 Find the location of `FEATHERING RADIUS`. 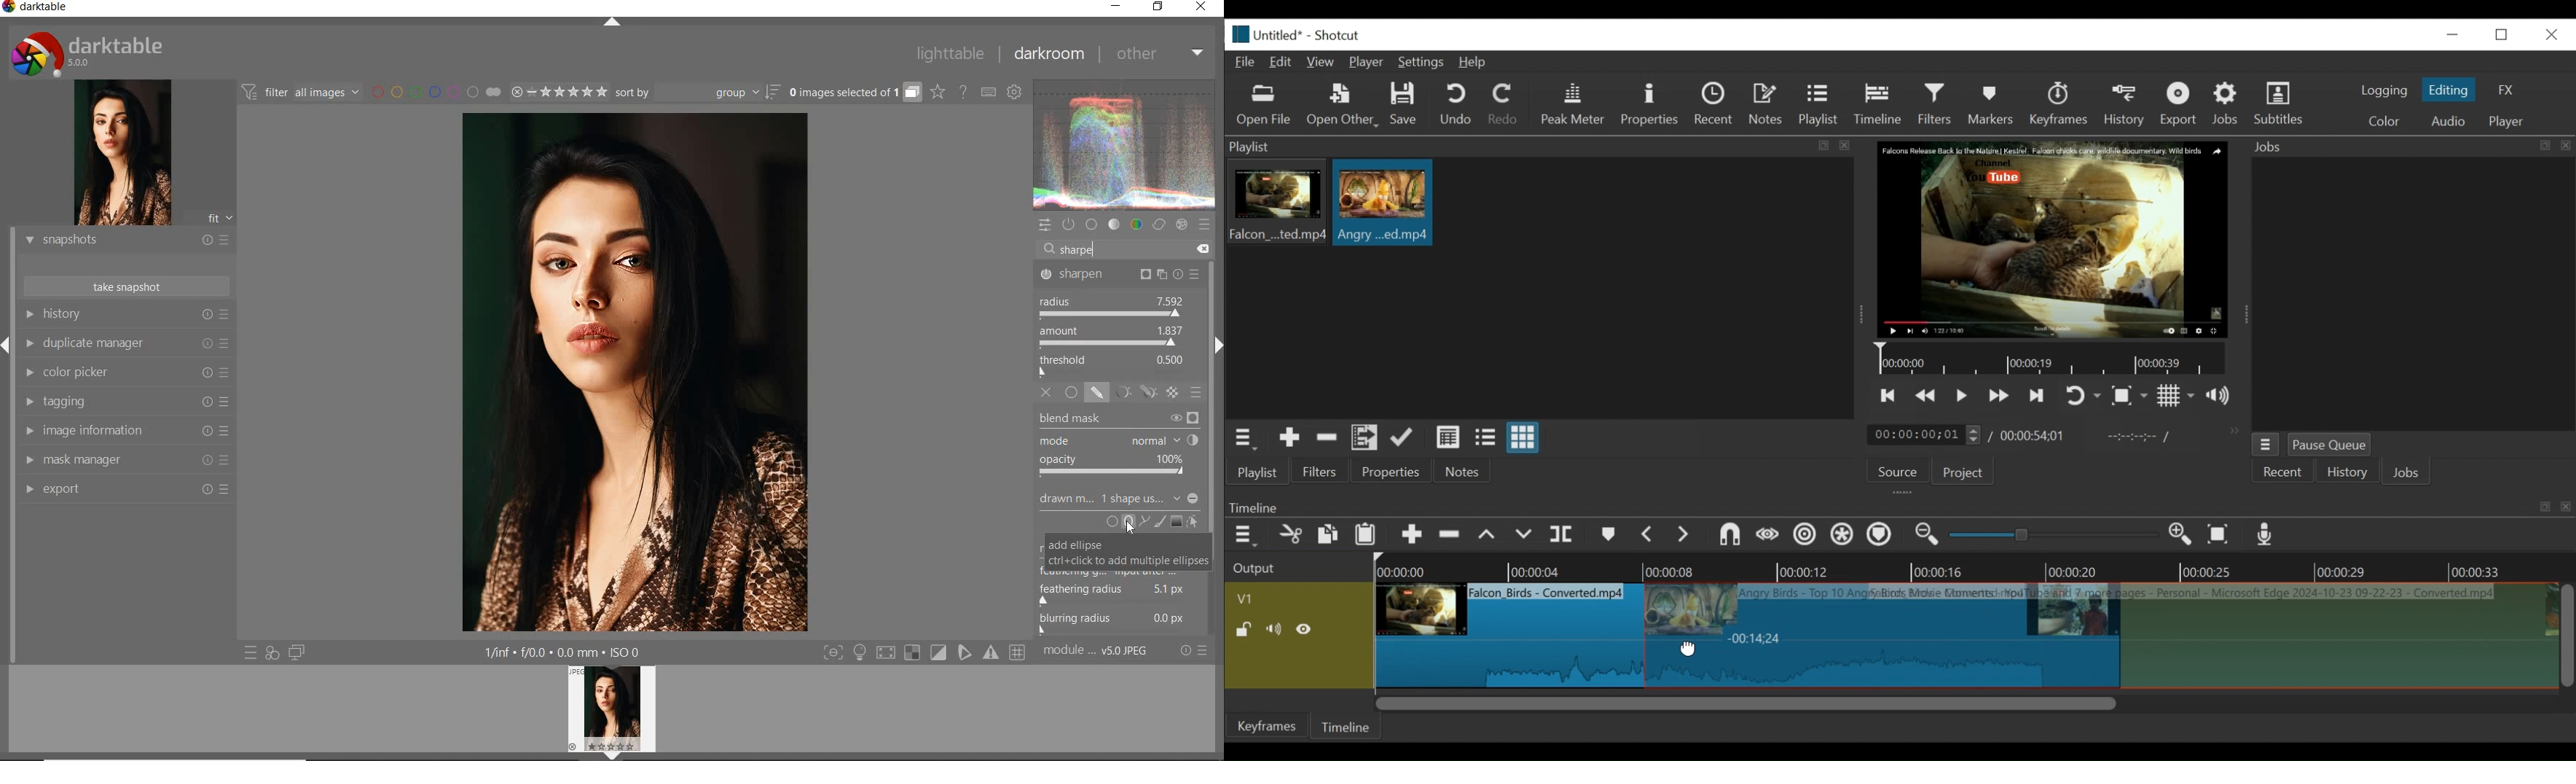

FEATHERING RADIUS is located at coordinates (1122, 591).